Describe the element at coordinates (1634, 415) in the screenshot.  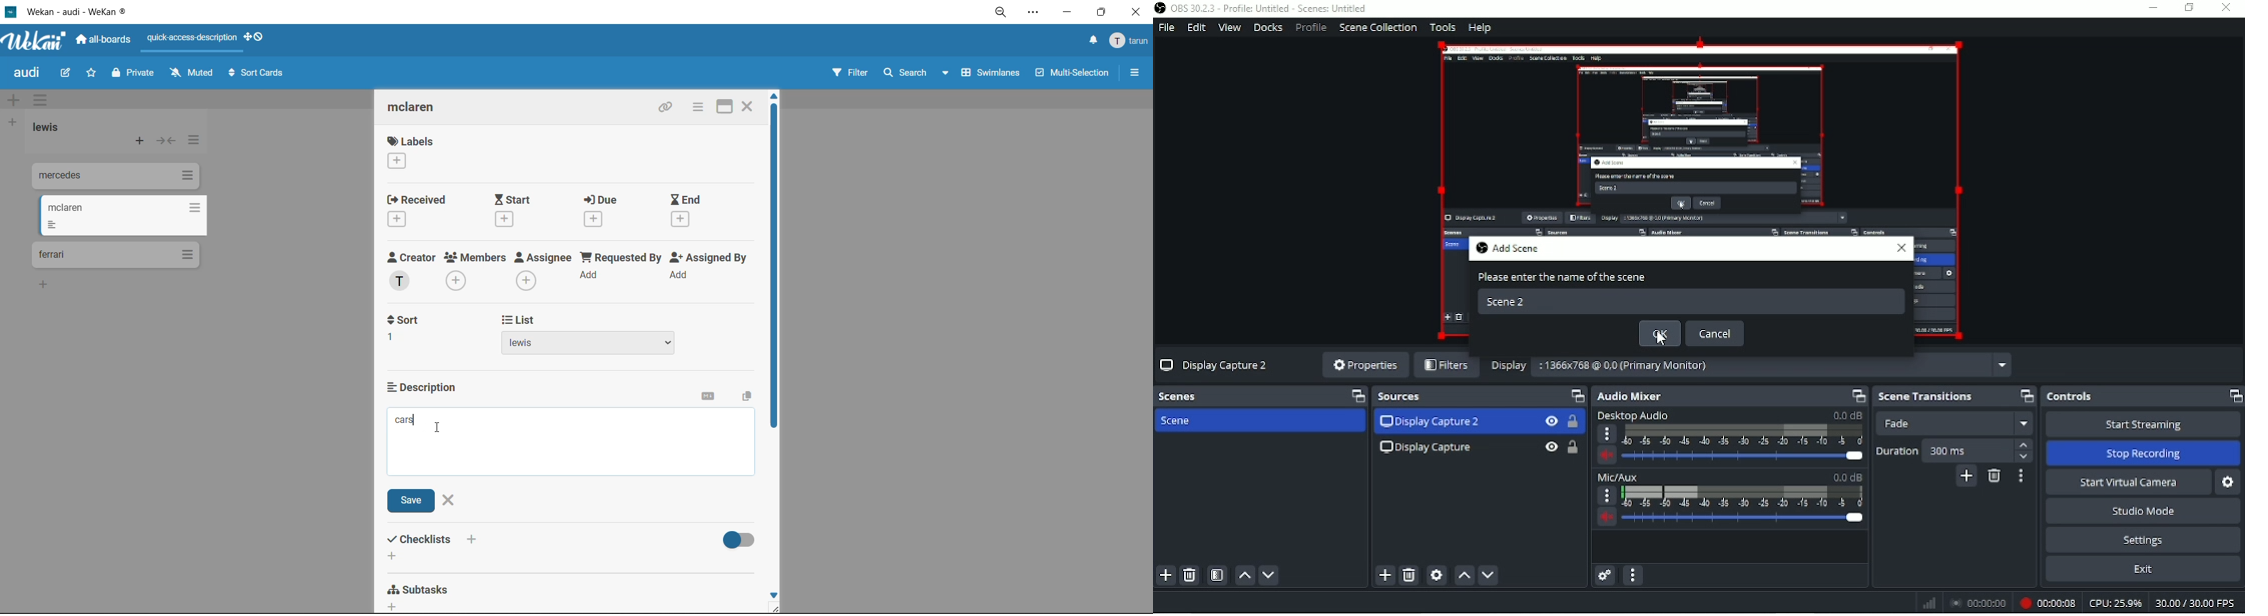
I see `Desktop Audio` at that location.